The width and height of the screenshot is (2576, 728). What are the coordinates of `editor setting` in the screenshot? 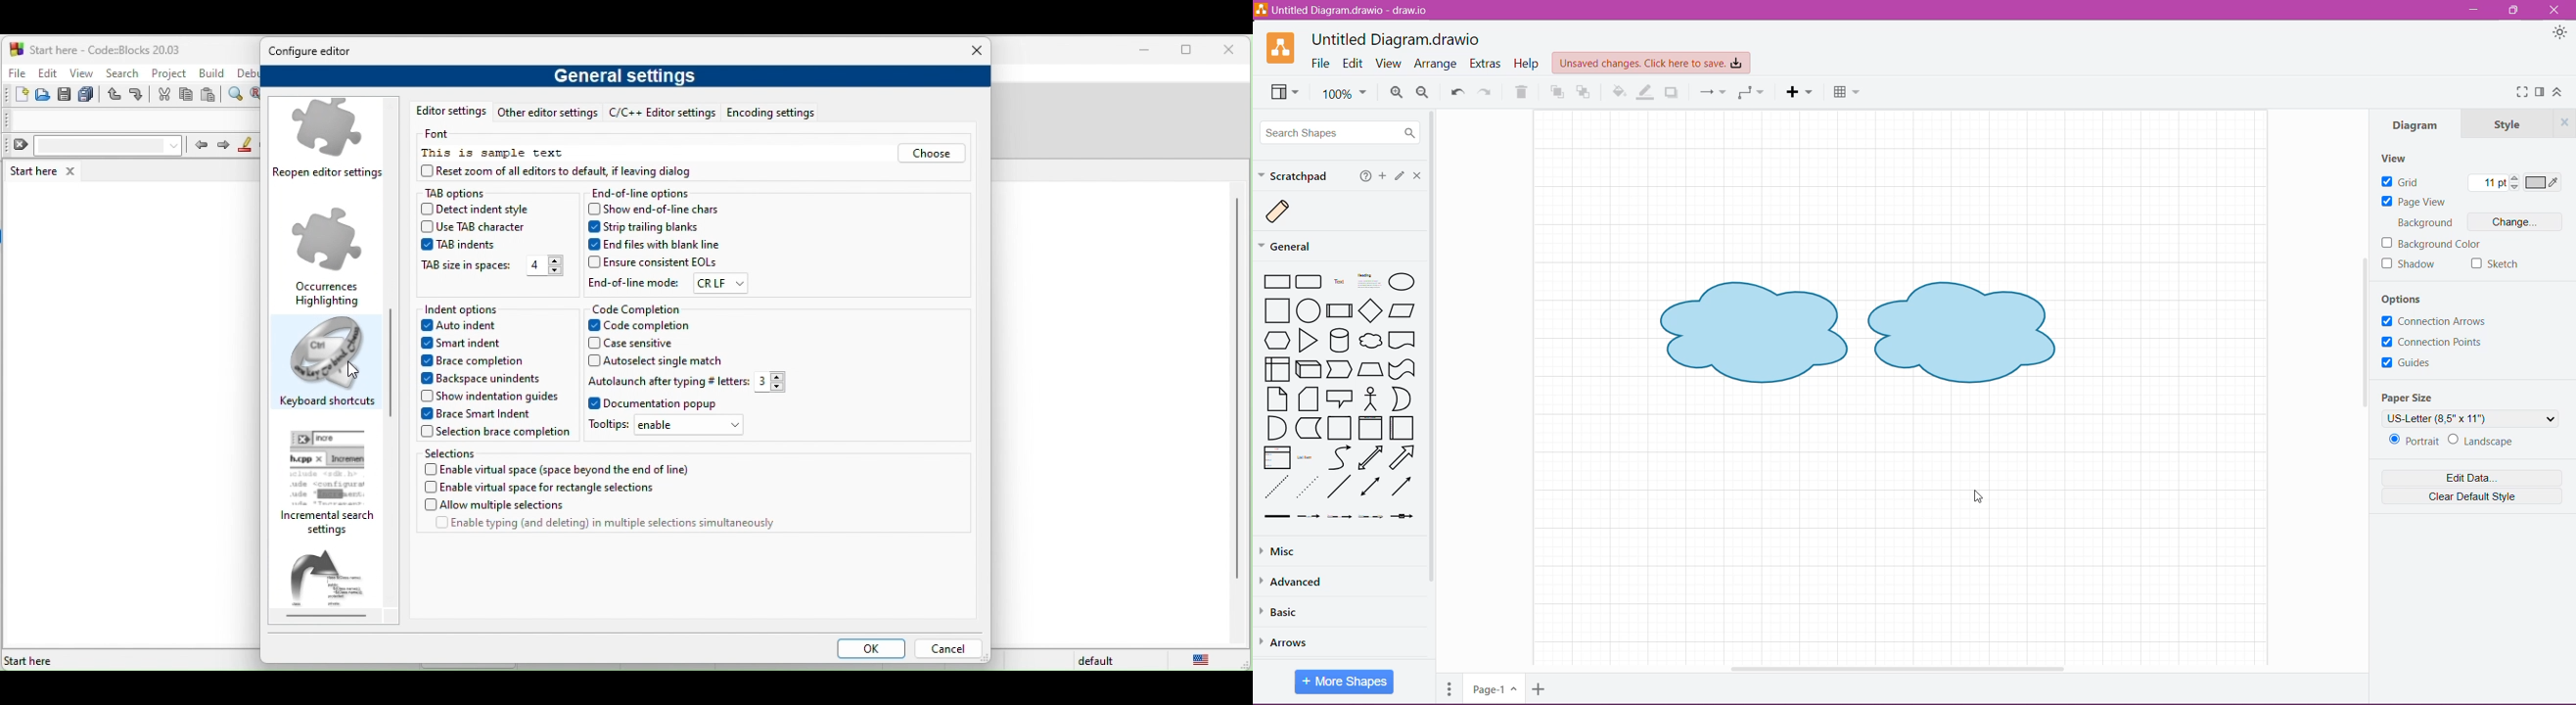 It's located at (446, 113).